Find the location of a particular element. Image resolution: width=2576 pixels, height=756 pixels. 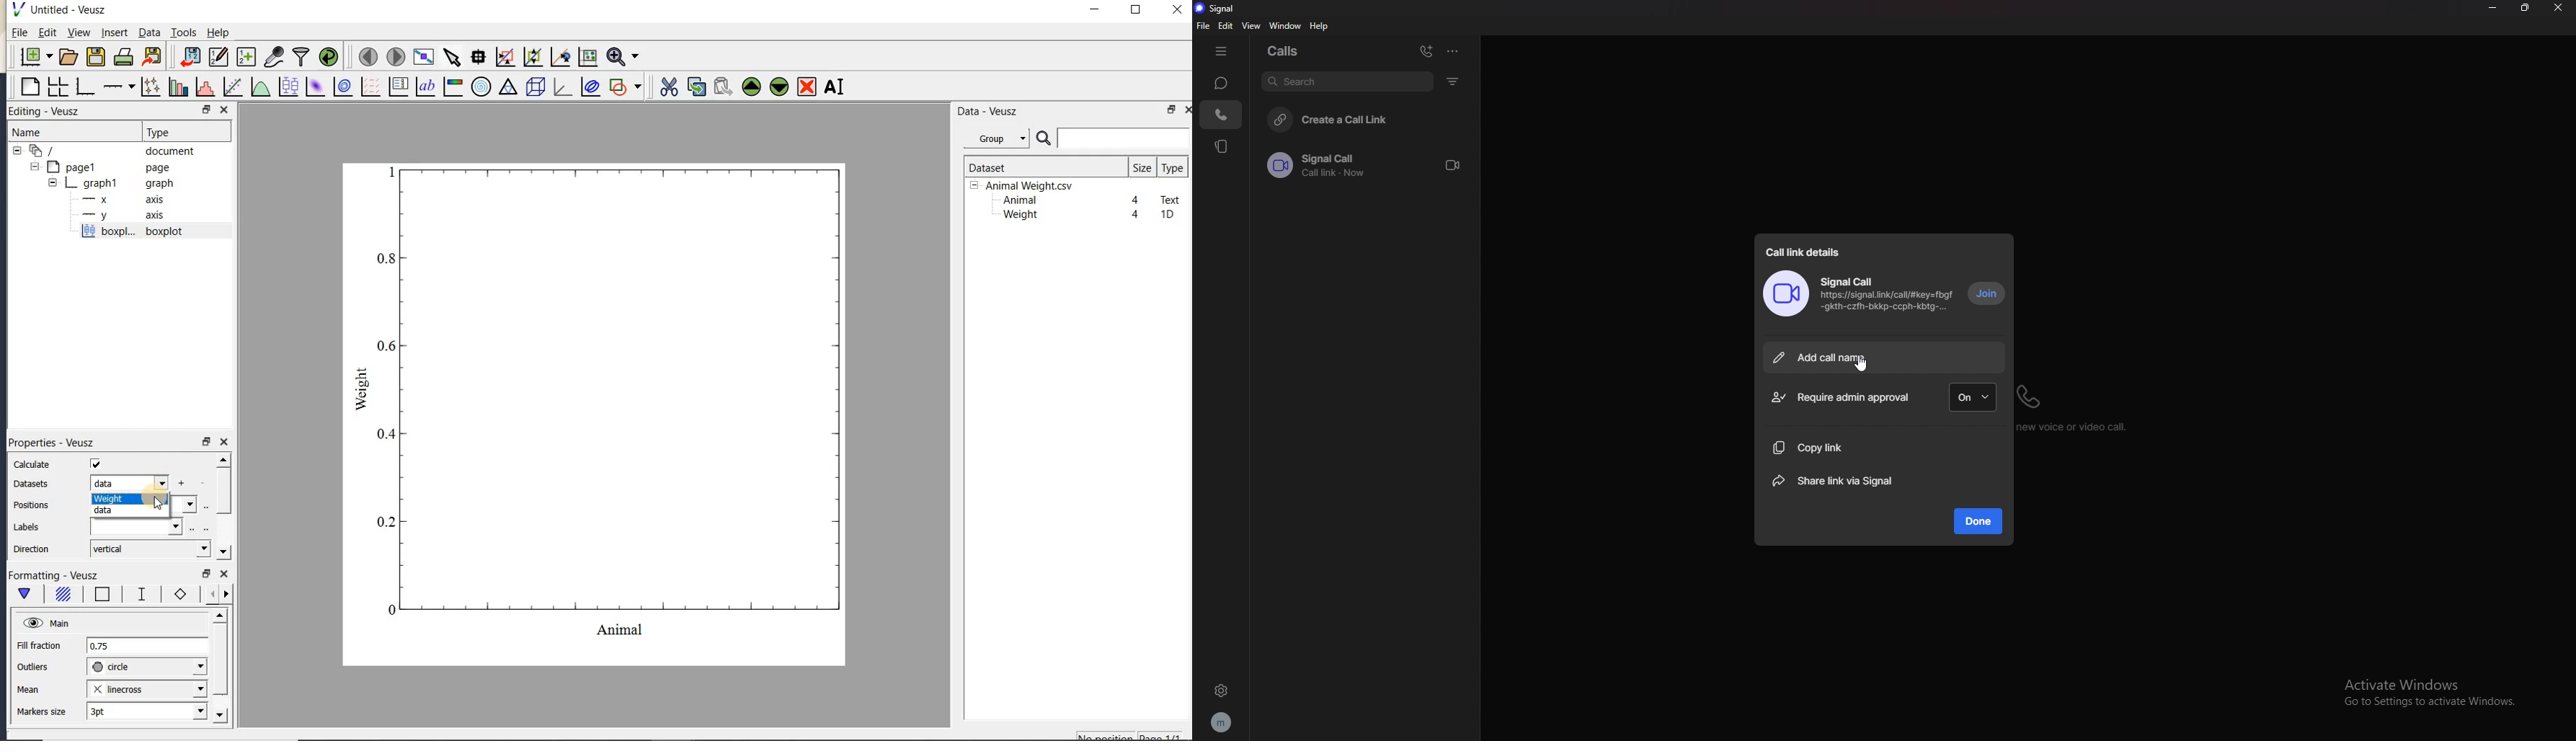

resize is located at coordinates (2525, 8).